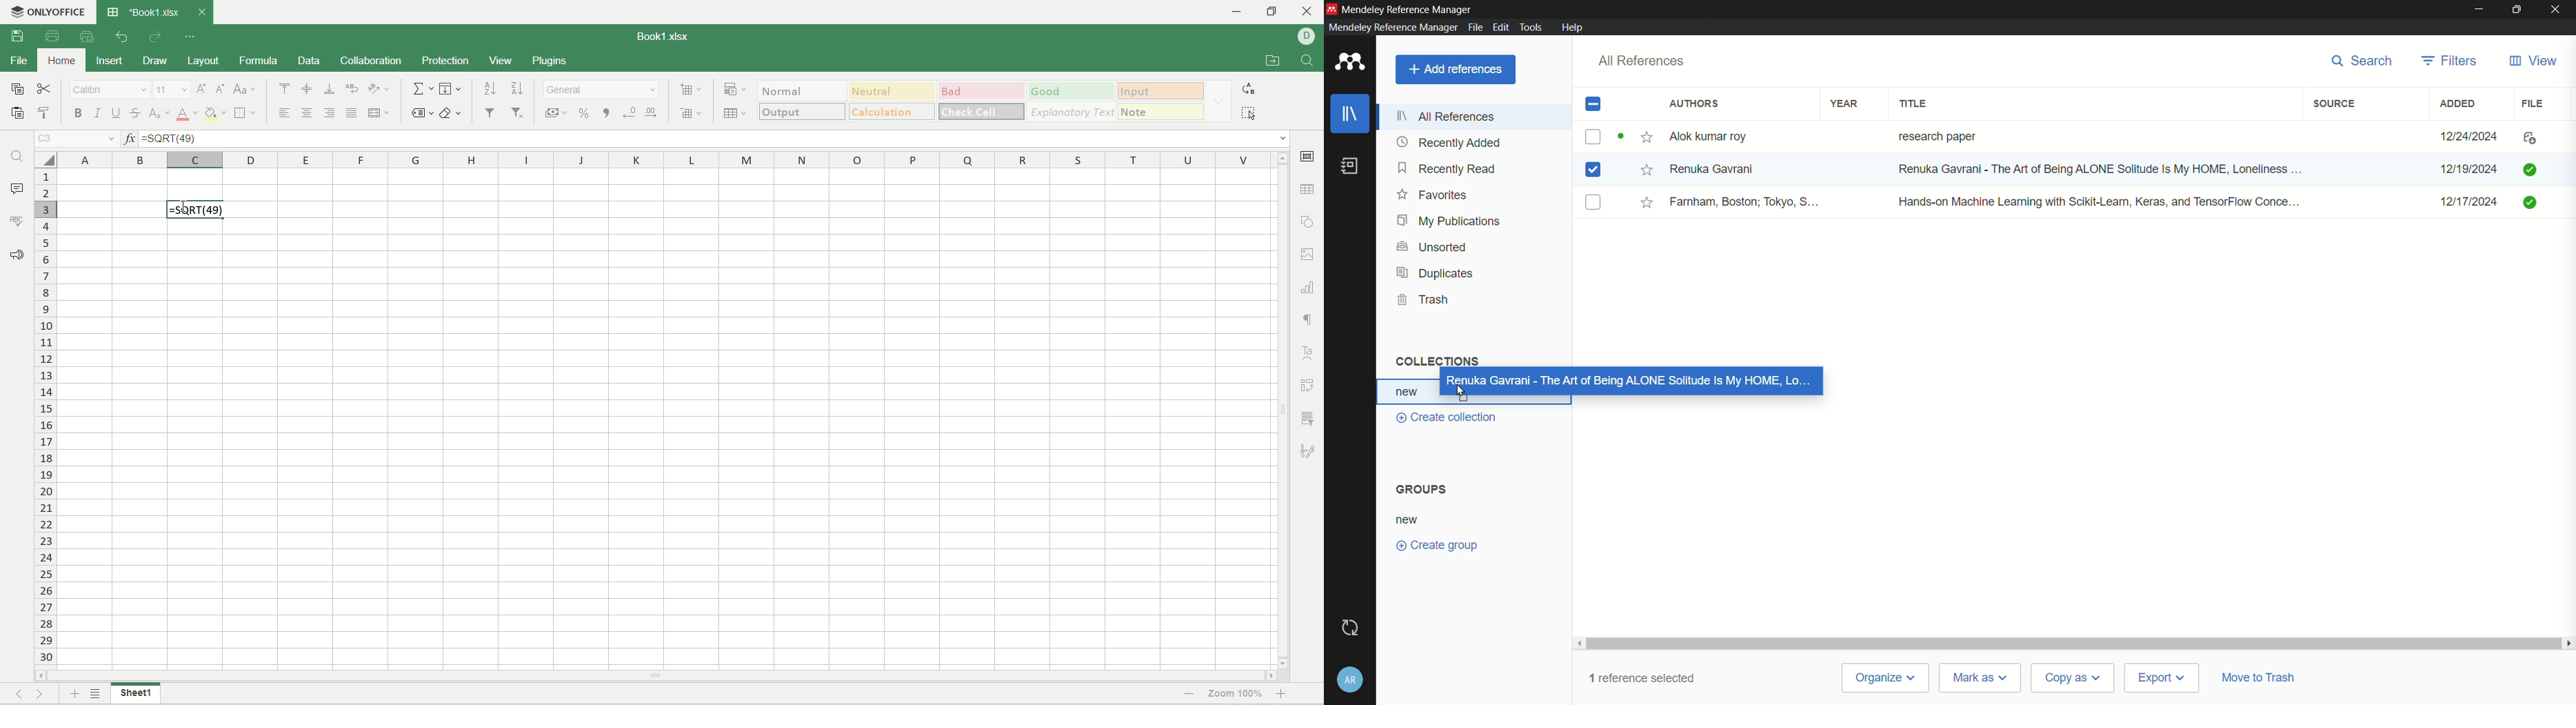 The height and width of the screenshot is (728, 2576). Describe the element at coordinates (491, 88) in the screenshot. I see `sort ascending` at that location.